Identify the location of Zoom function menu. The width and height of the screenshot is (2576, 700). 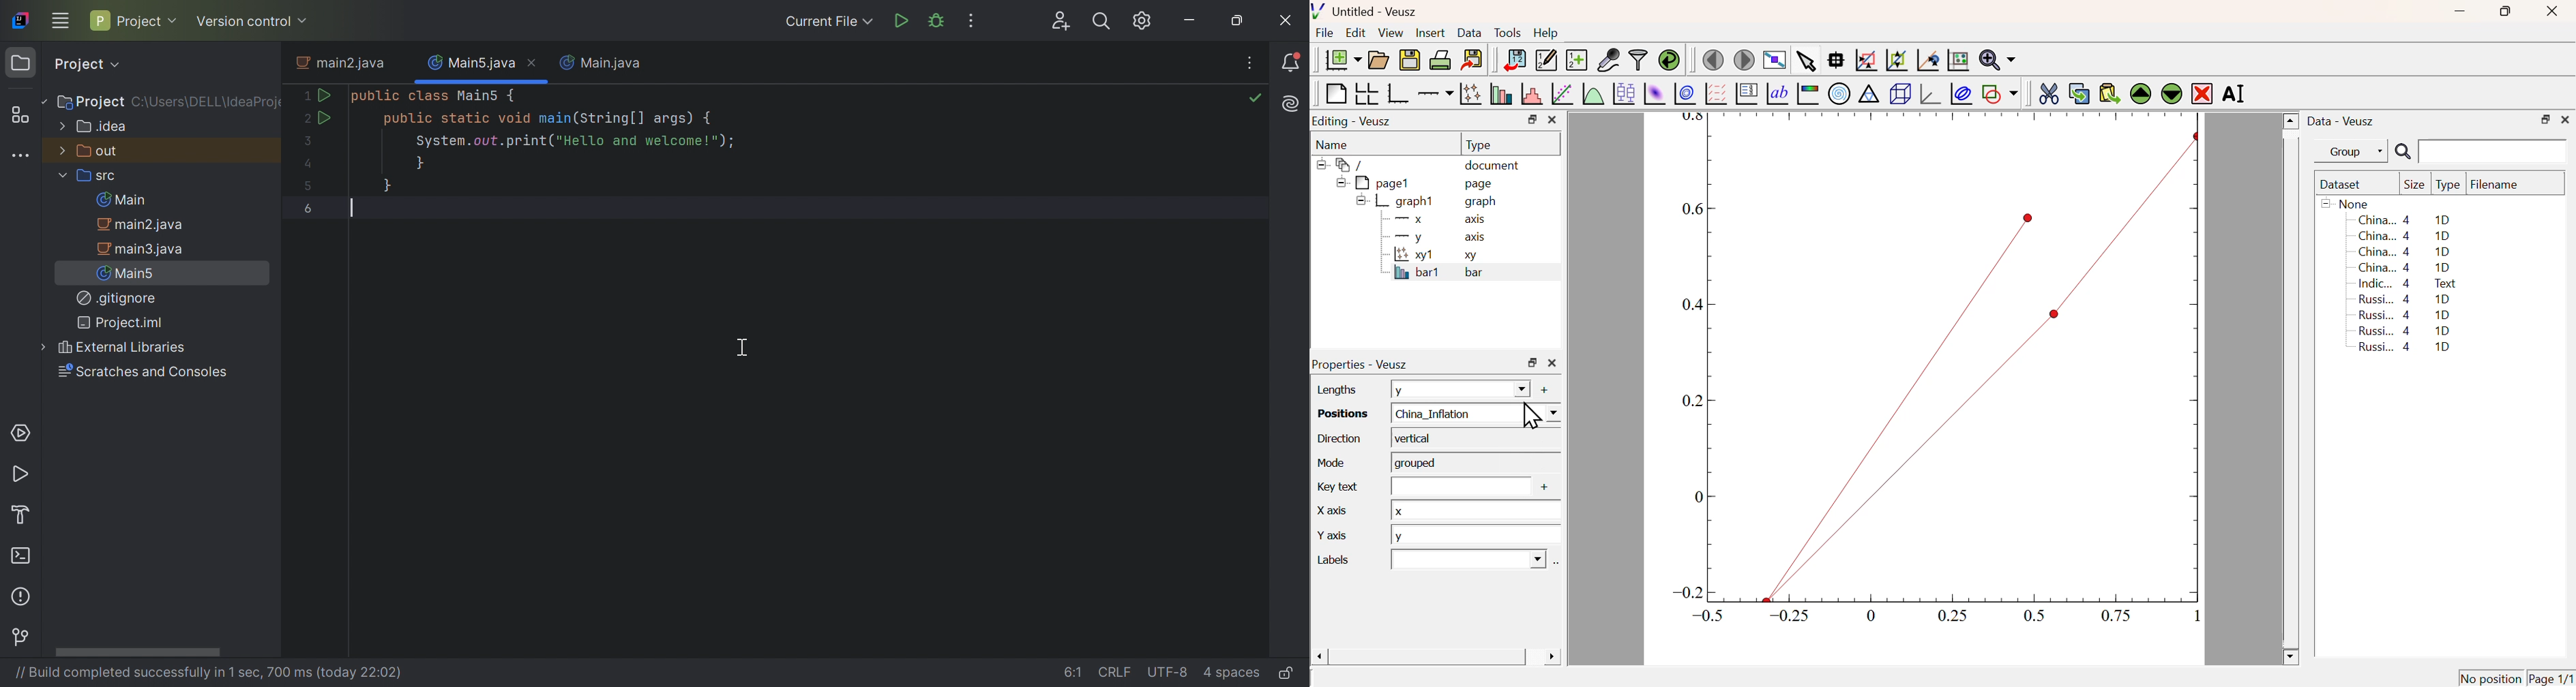
(1998, 59).